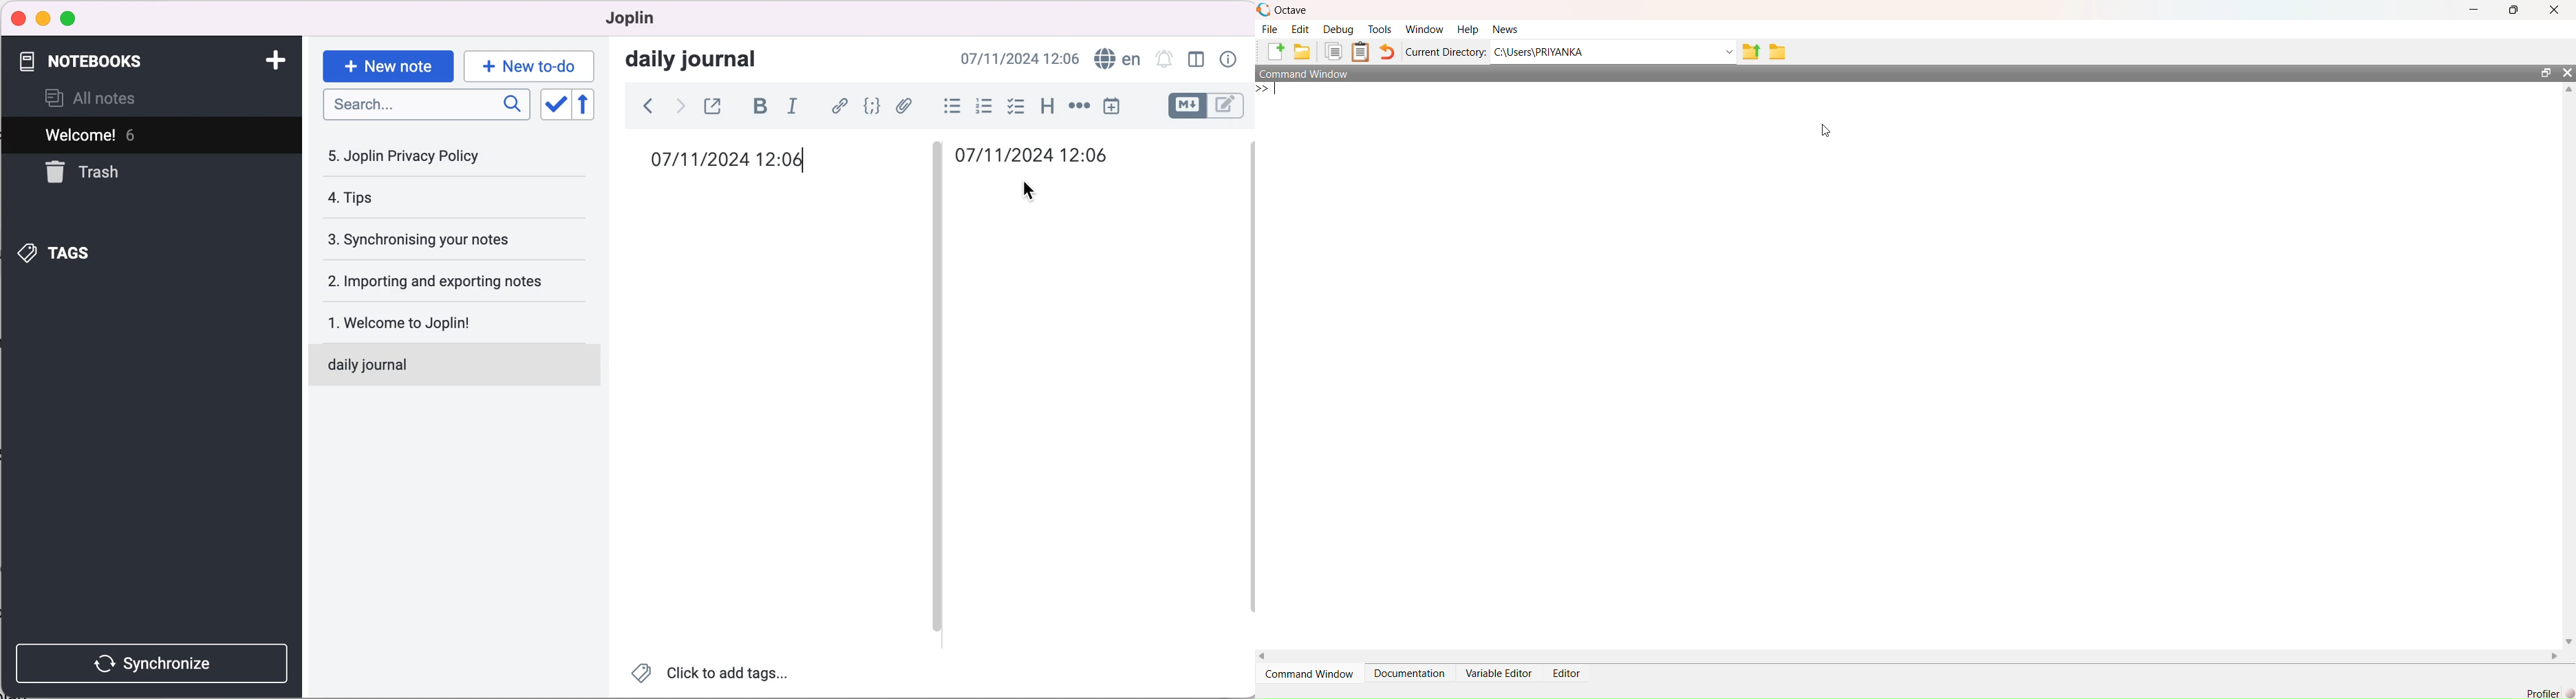 The height and width of the screenshot is (700, 2576). Describe the element at coordinates (91, 62) in the screenshot. I see `notebooks` at that location.